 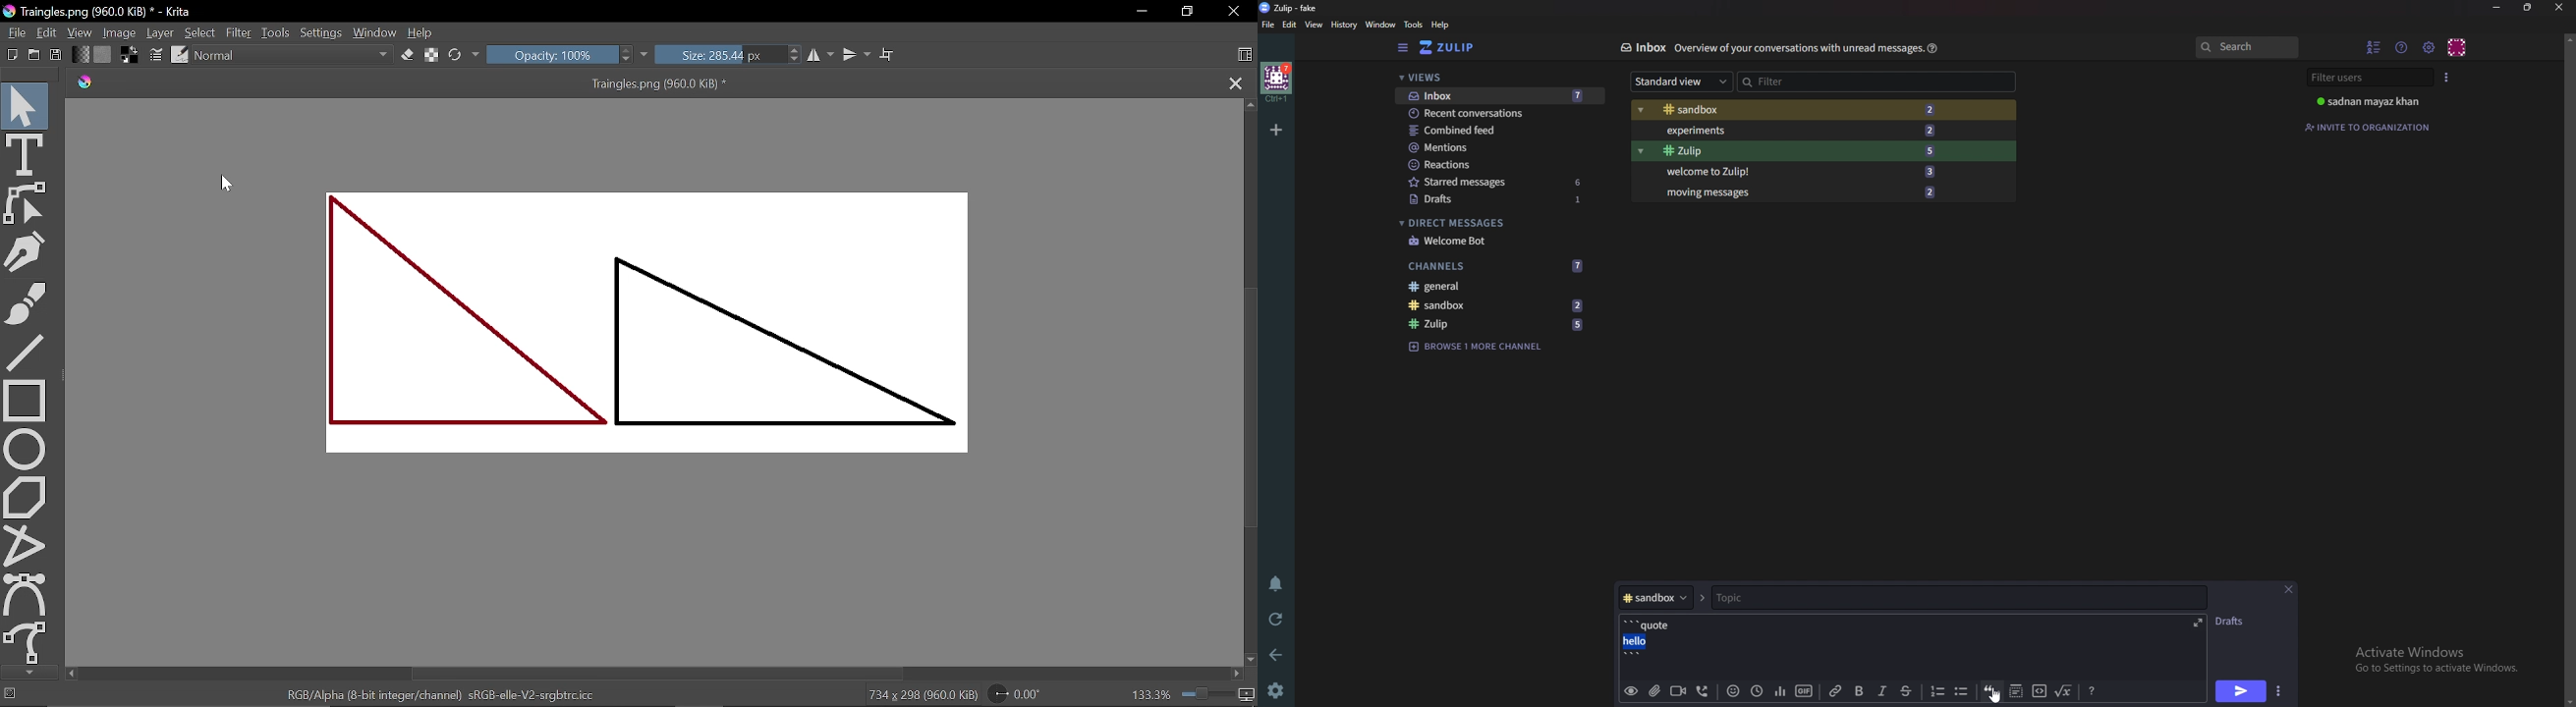 I want to click on cursor, so click(x=231, y=186).